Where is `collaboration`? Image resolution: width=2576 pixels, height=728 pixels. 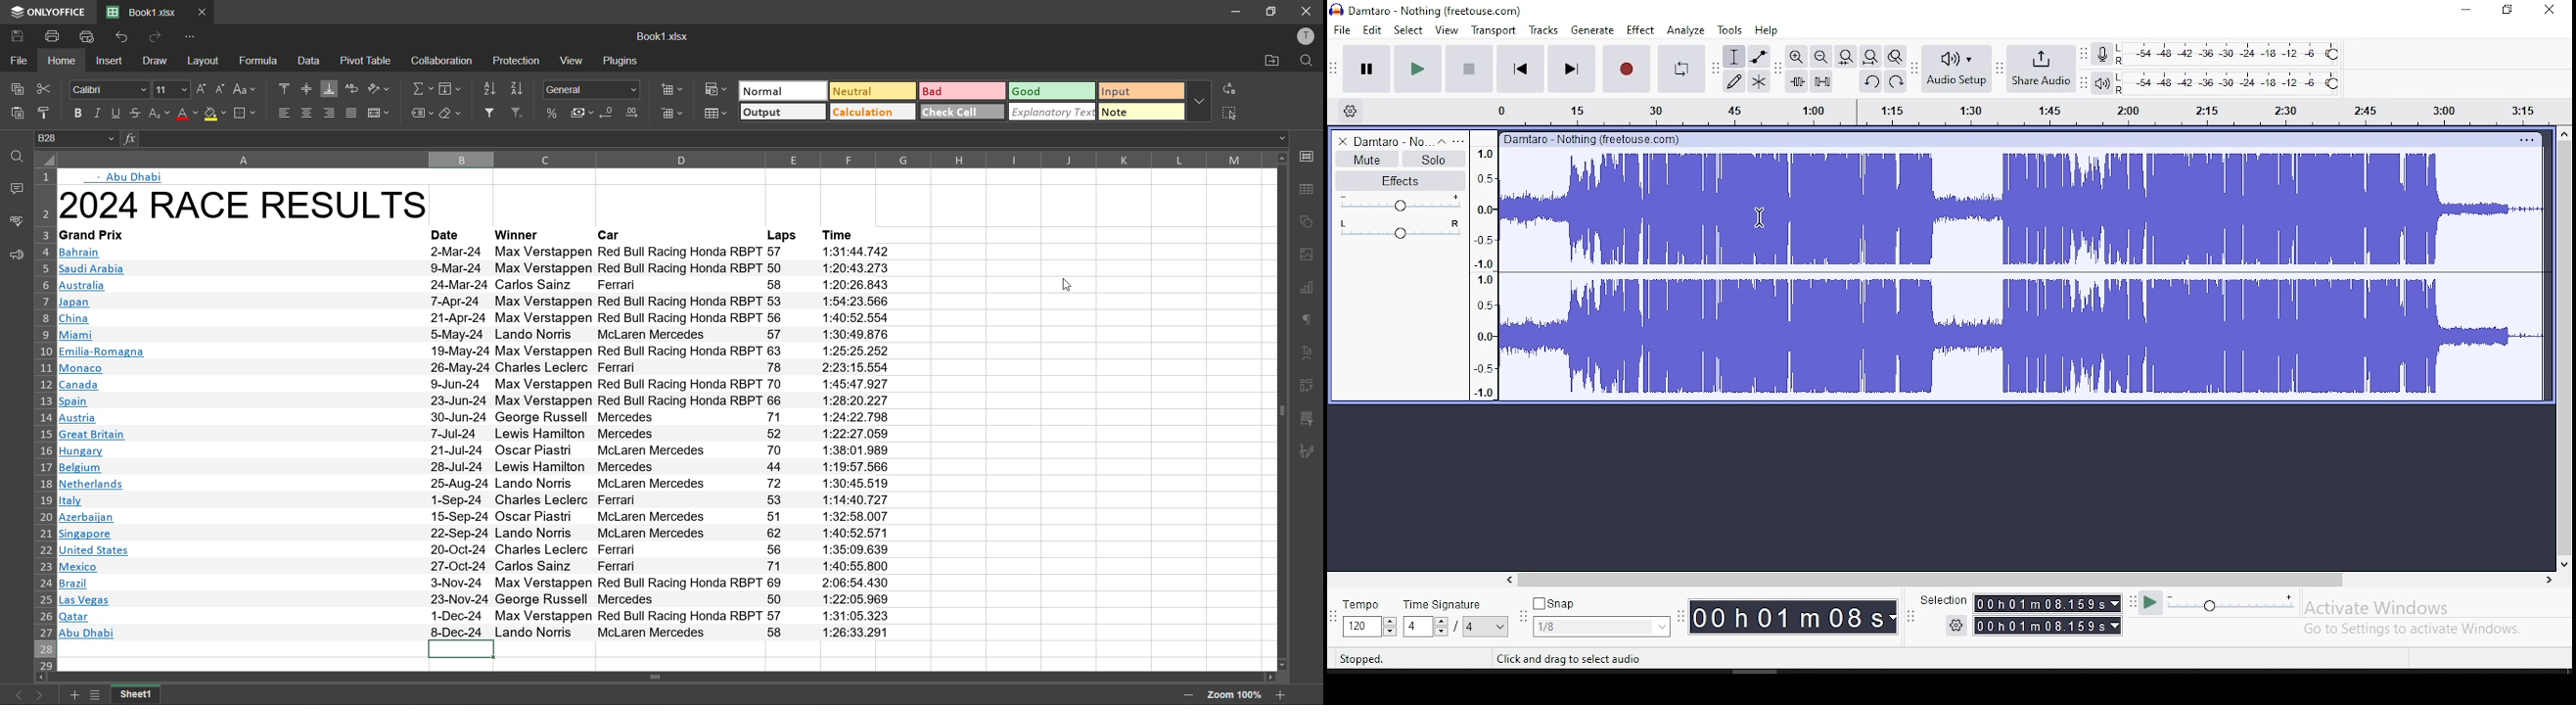
collaboration is located at coordinates (445, 59).